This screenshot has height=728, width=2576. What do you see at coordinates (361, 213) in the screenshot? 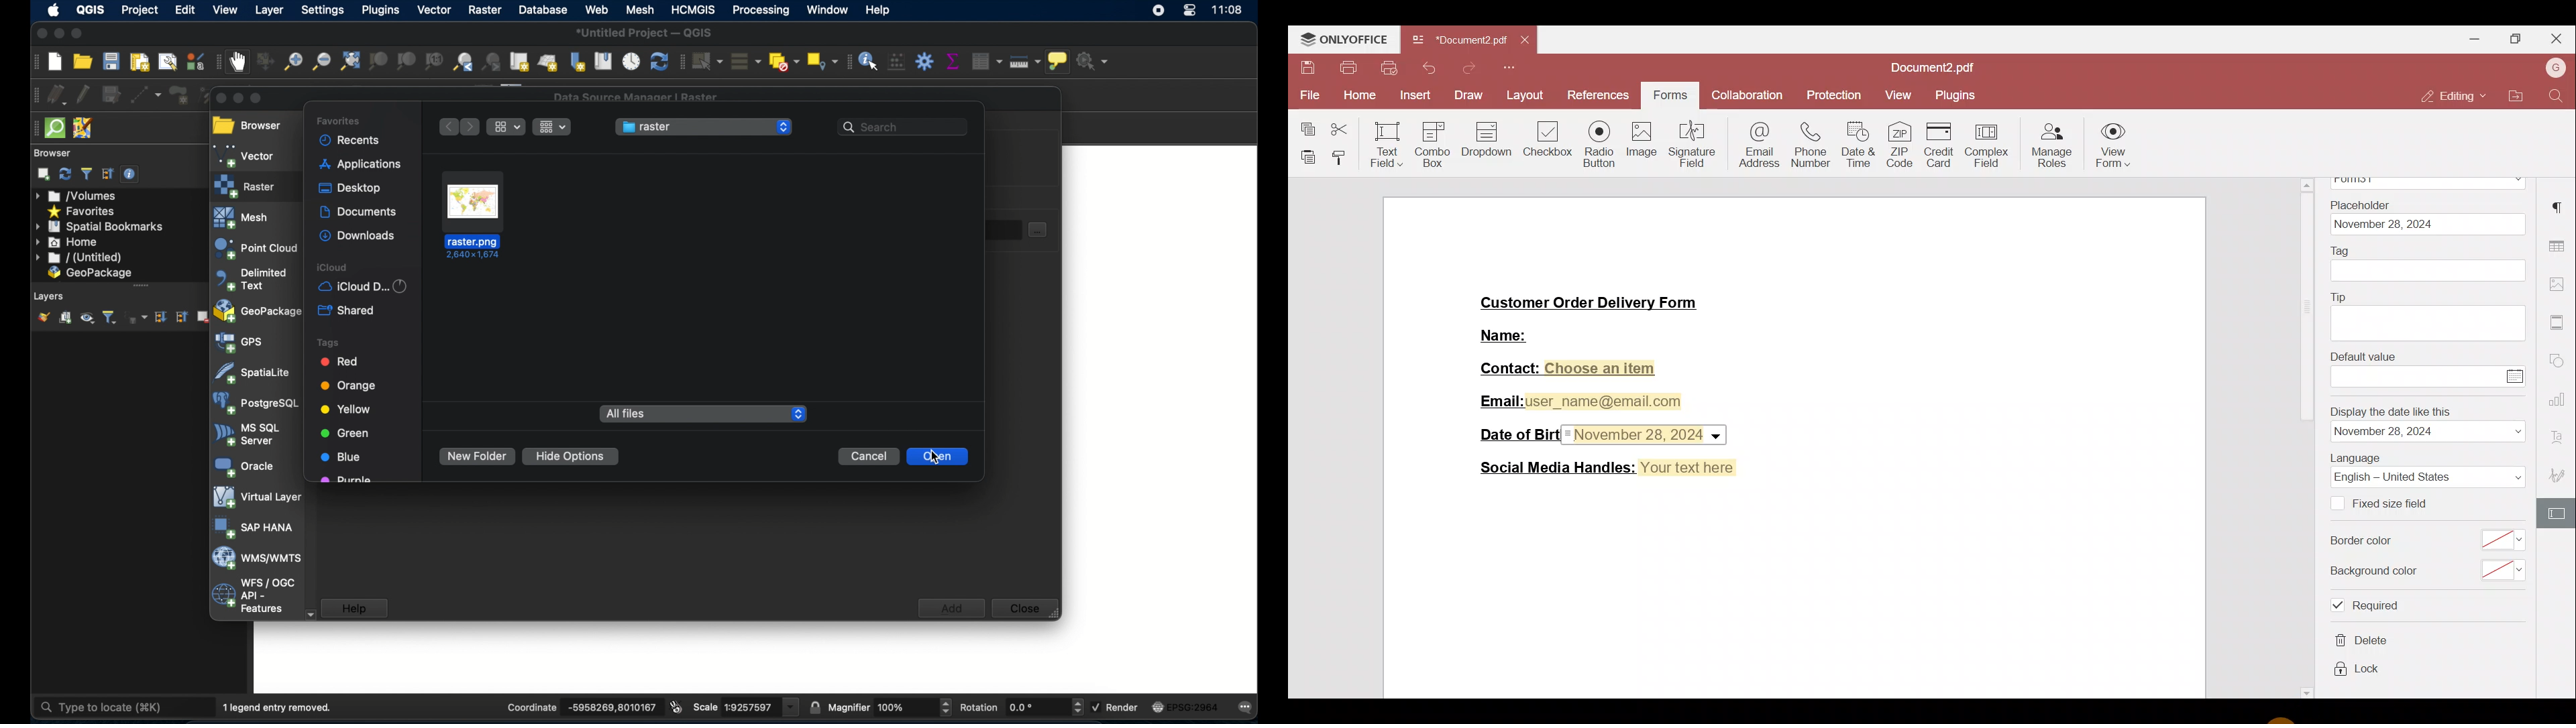
I see `documents` at bounding box center [361, 213].